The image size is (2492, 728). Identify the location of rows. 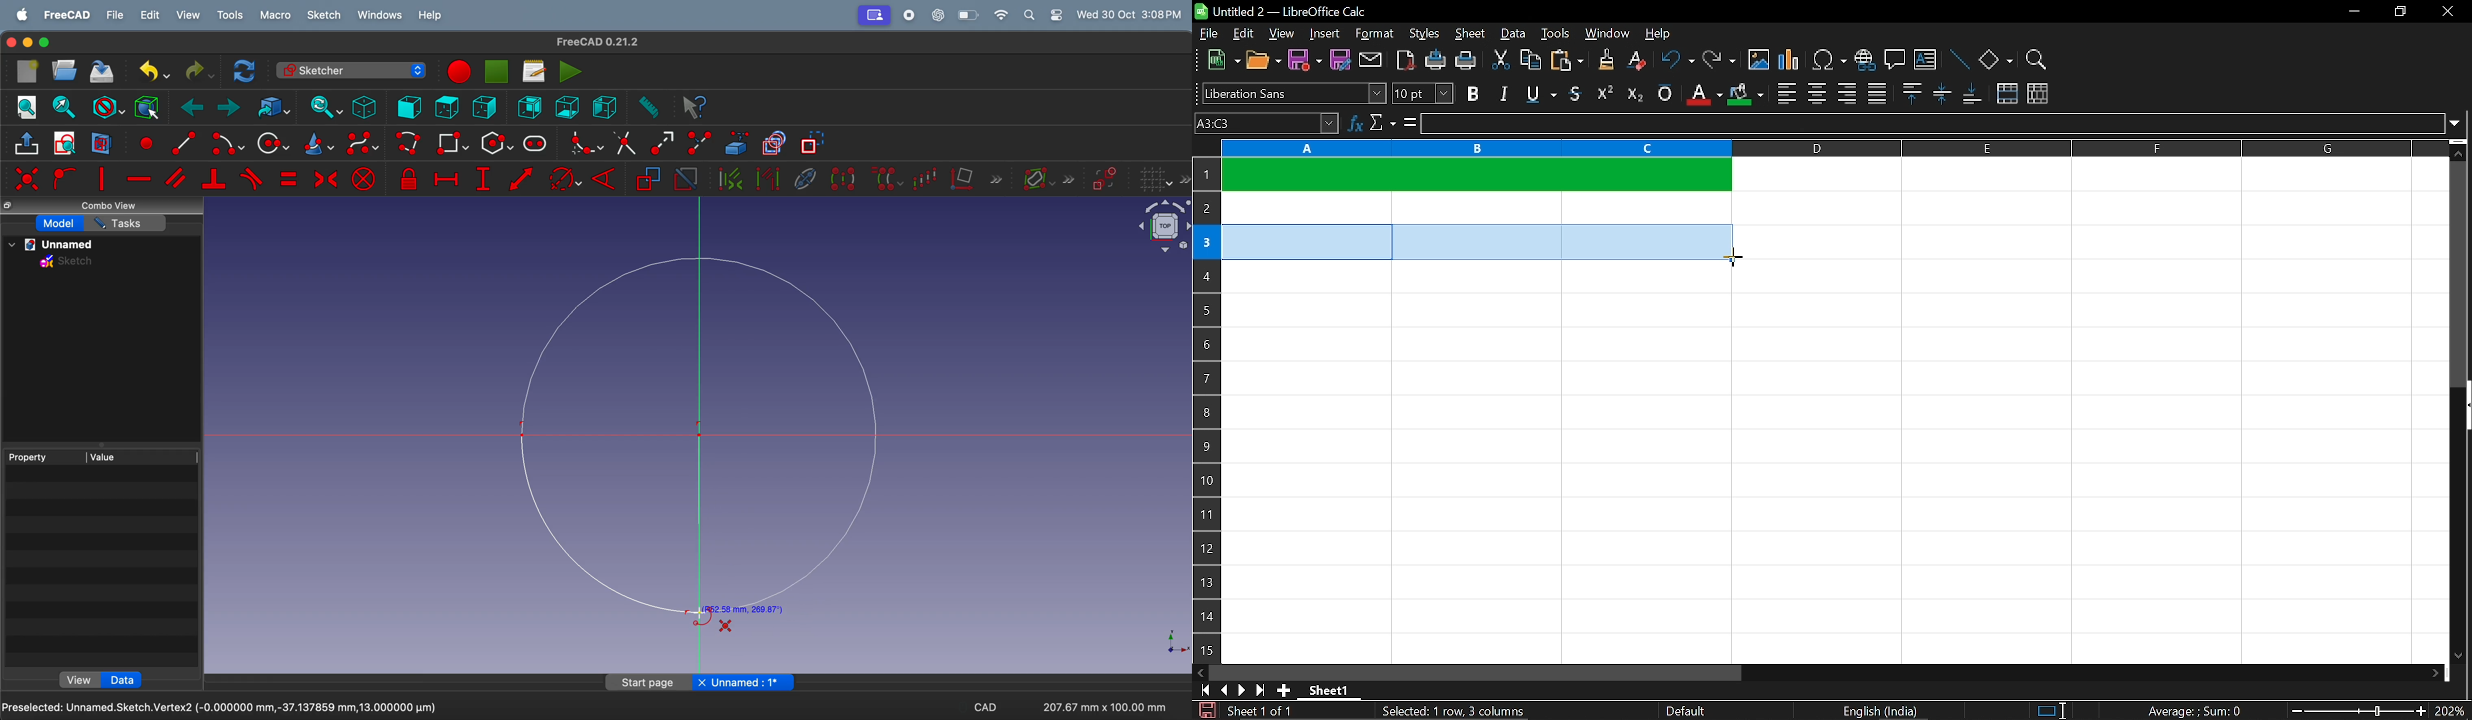
(1204, 387).